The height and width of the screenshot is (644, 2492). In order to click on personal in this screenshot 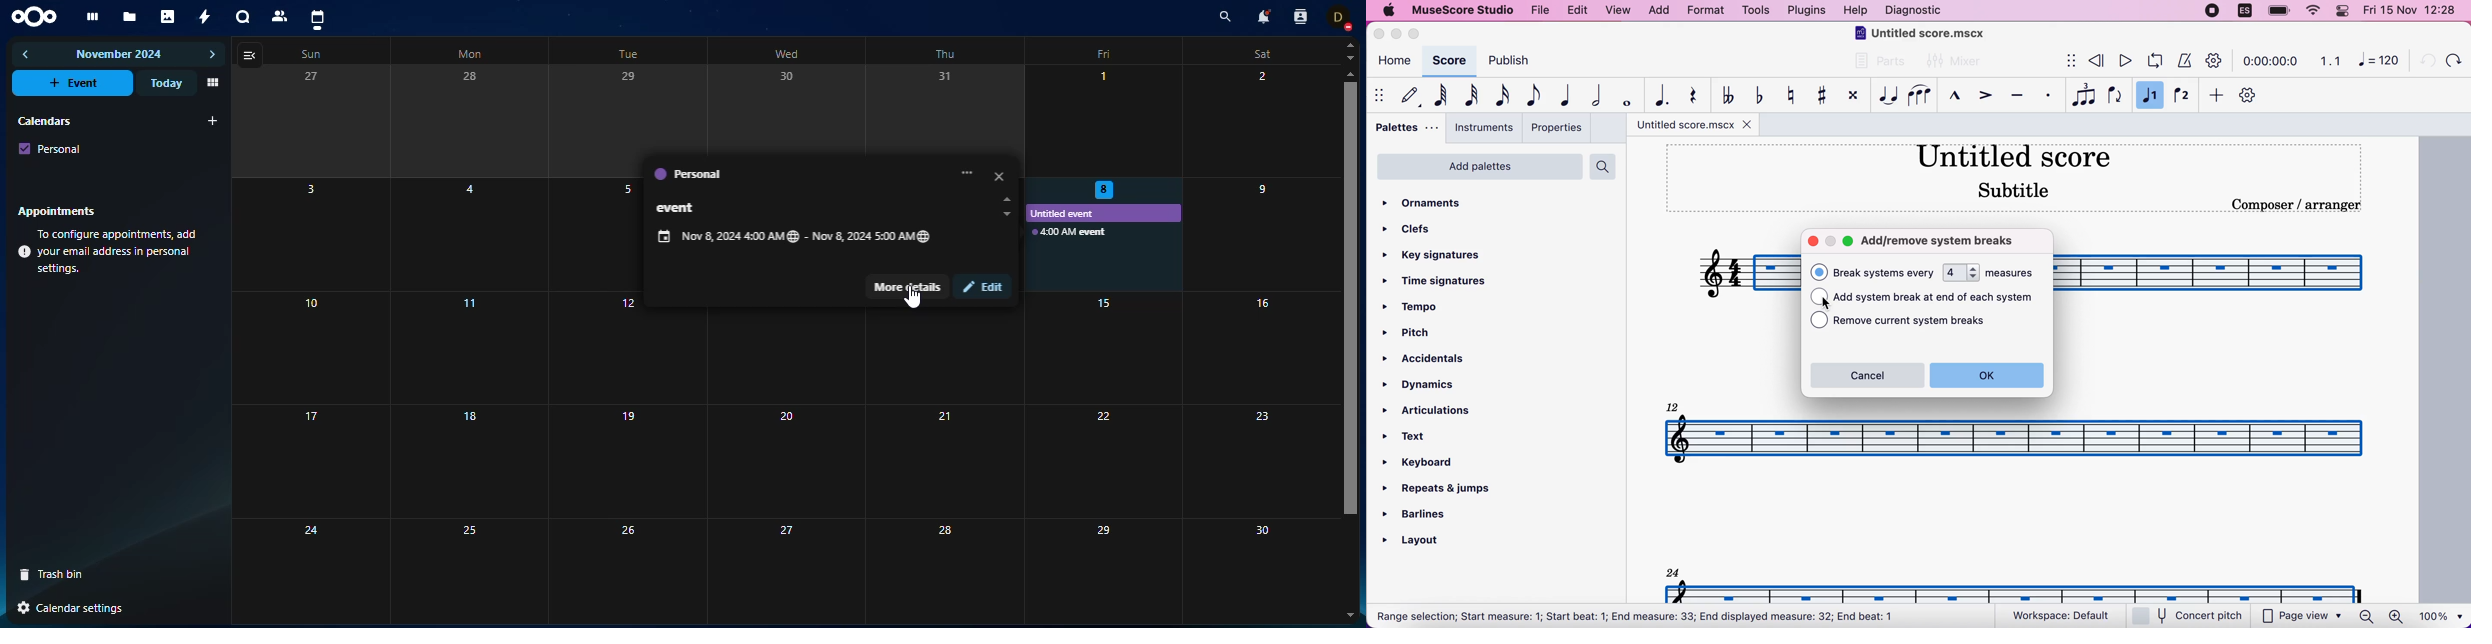, I will do `click(51, 148)`.